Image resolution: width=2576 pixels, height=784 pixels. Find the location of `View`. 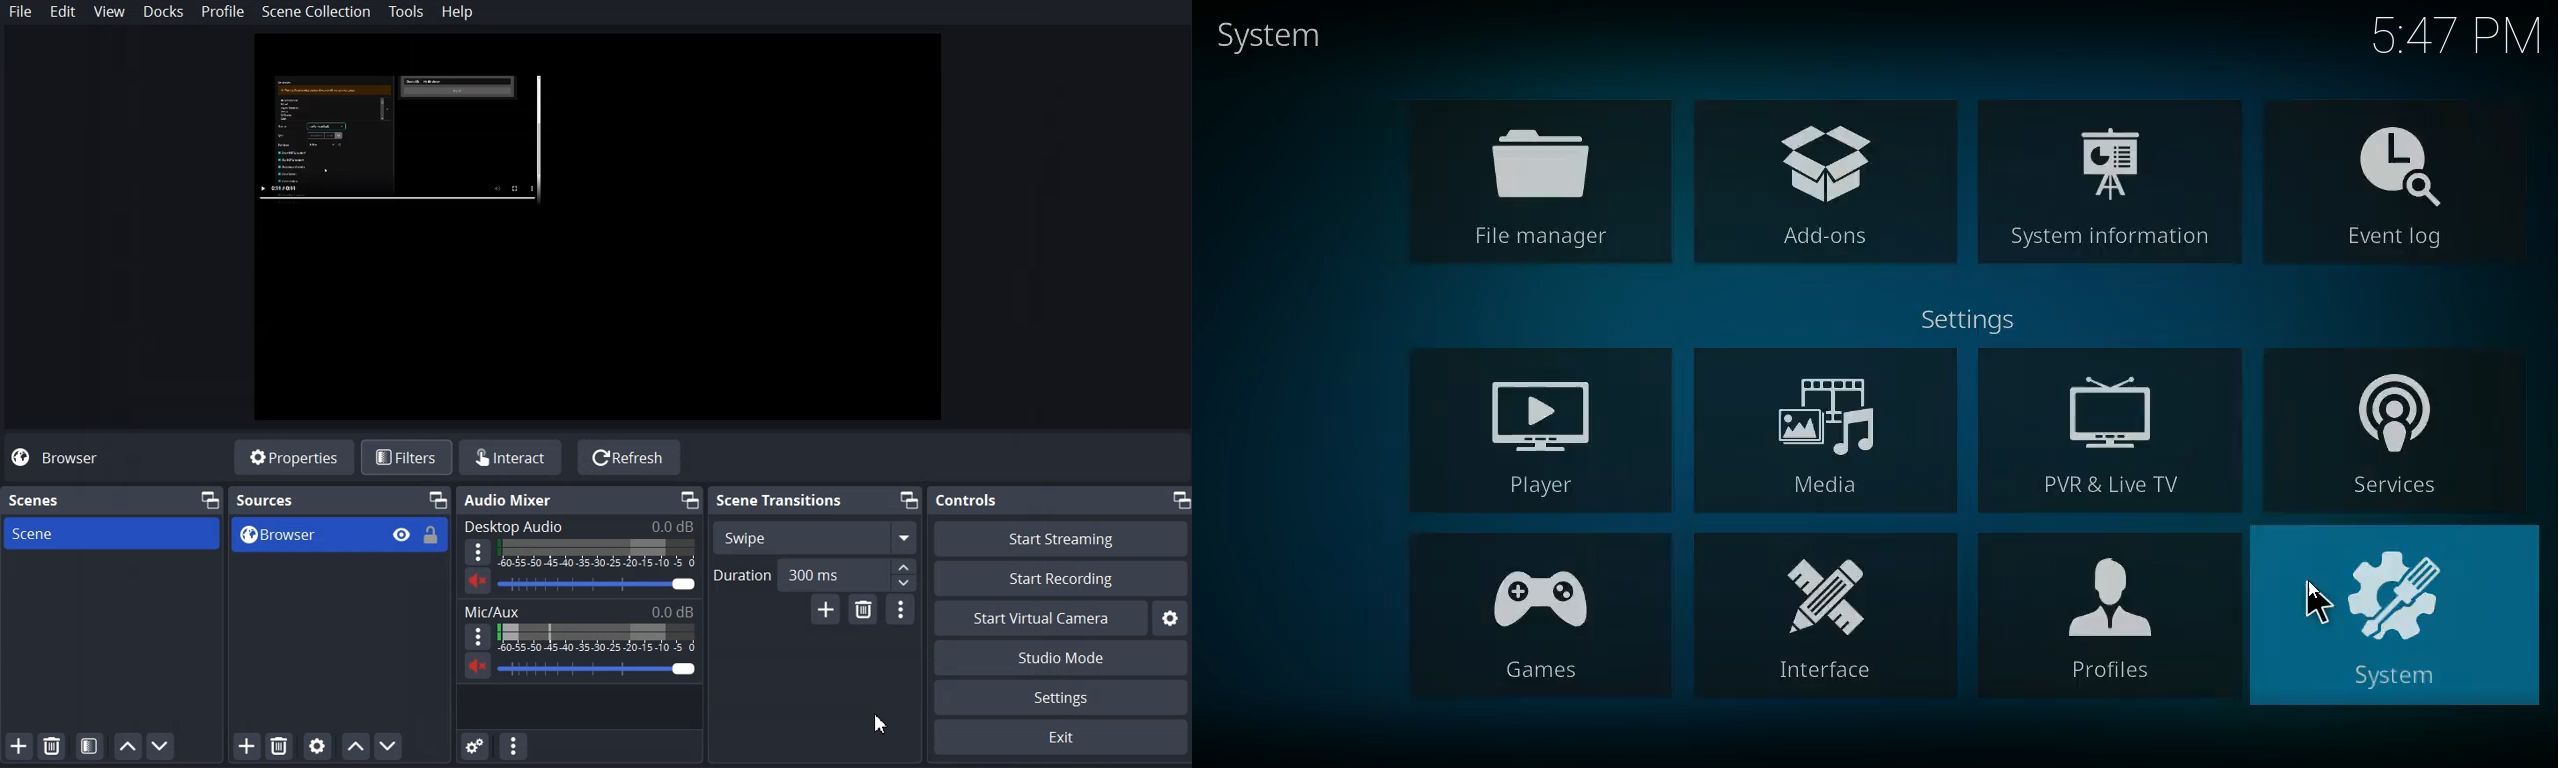

View is located at coordinates (109, 11).